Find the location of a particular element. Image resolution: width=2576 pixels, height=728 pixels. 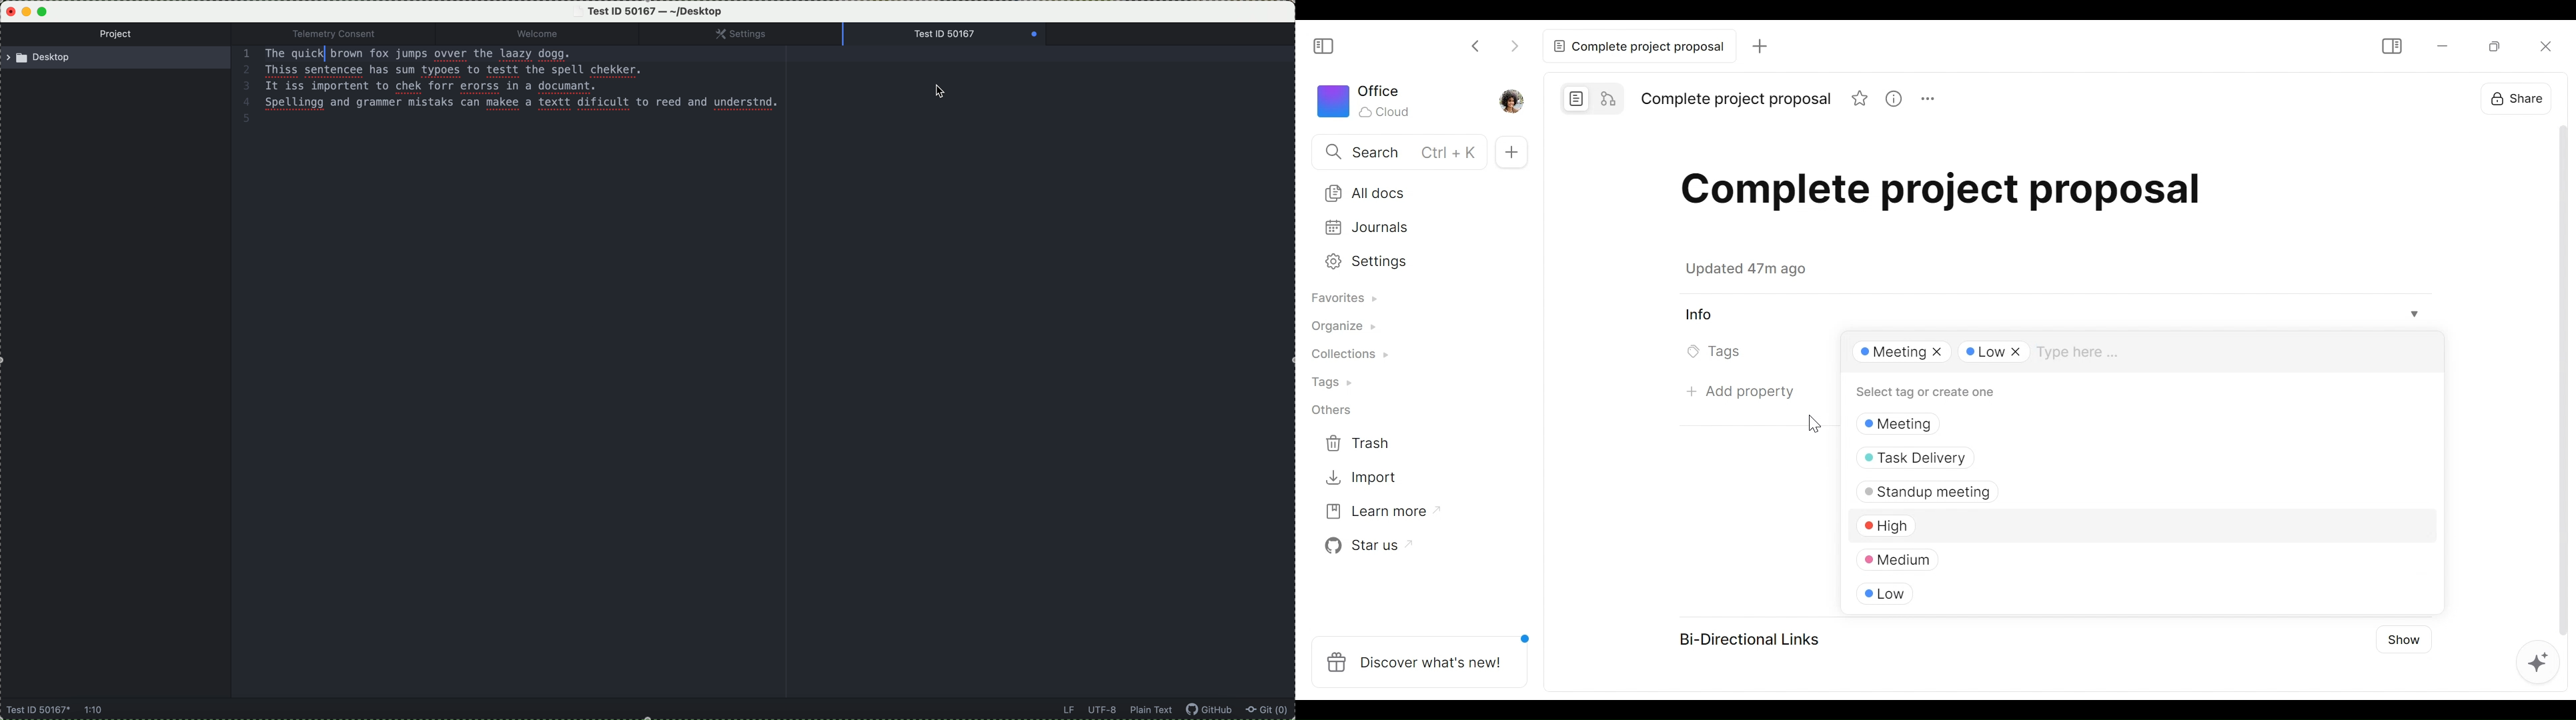

Git (0) is located at coordinates (1271, 711).